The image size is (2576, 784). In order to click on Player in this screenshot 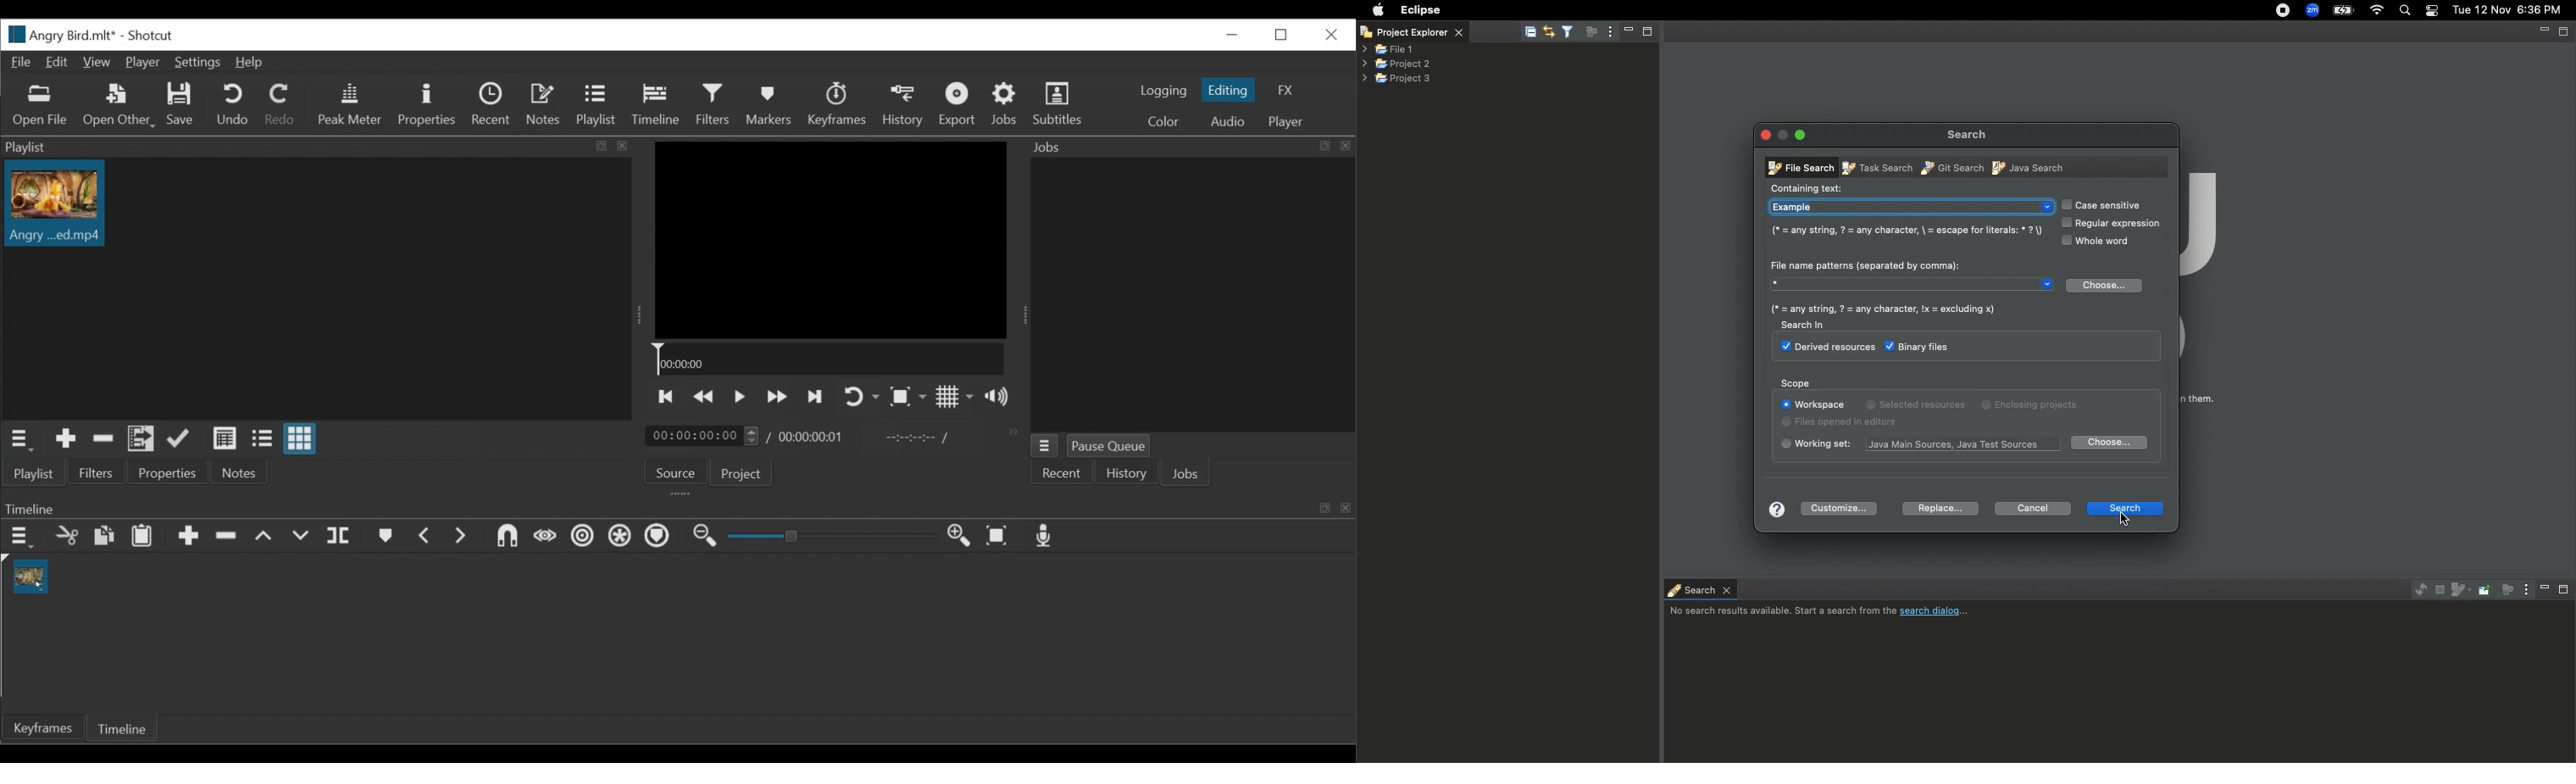, I will do `click(1287, 123)`.